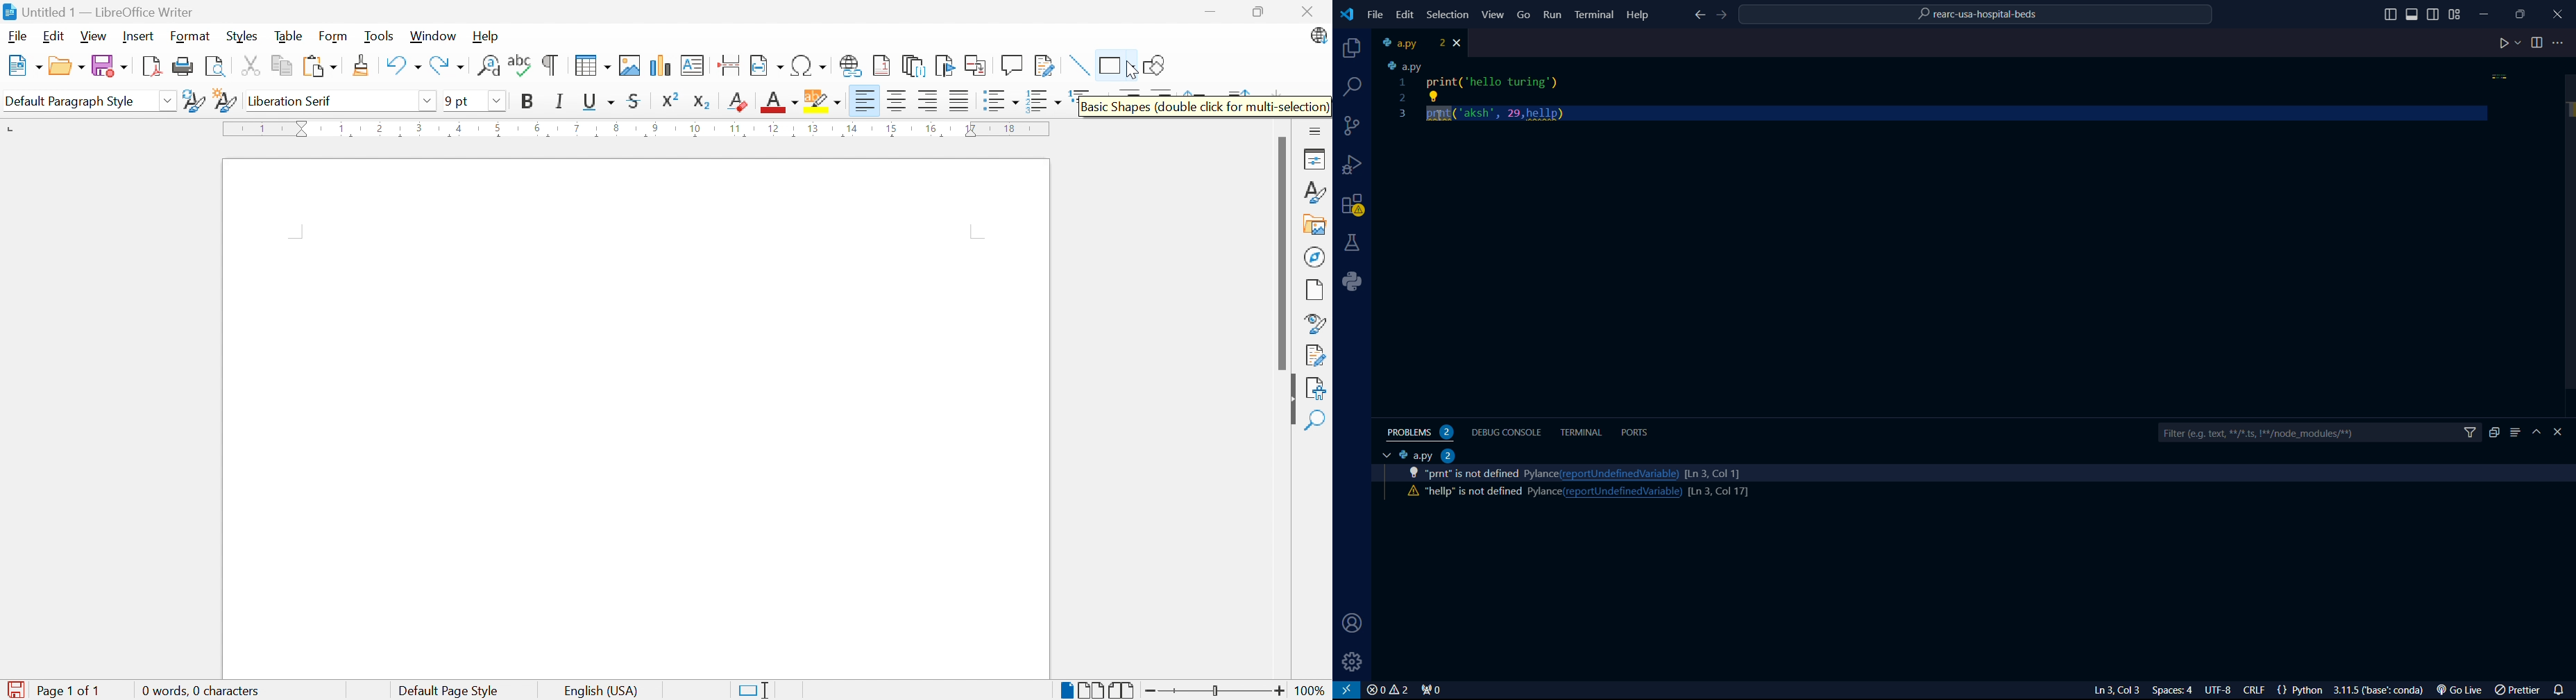 The image size is (2576, 700). What do you see at coordinates (1450, 16) in the screenshot?
I see `Selection` at bounding box center [1450, 16].